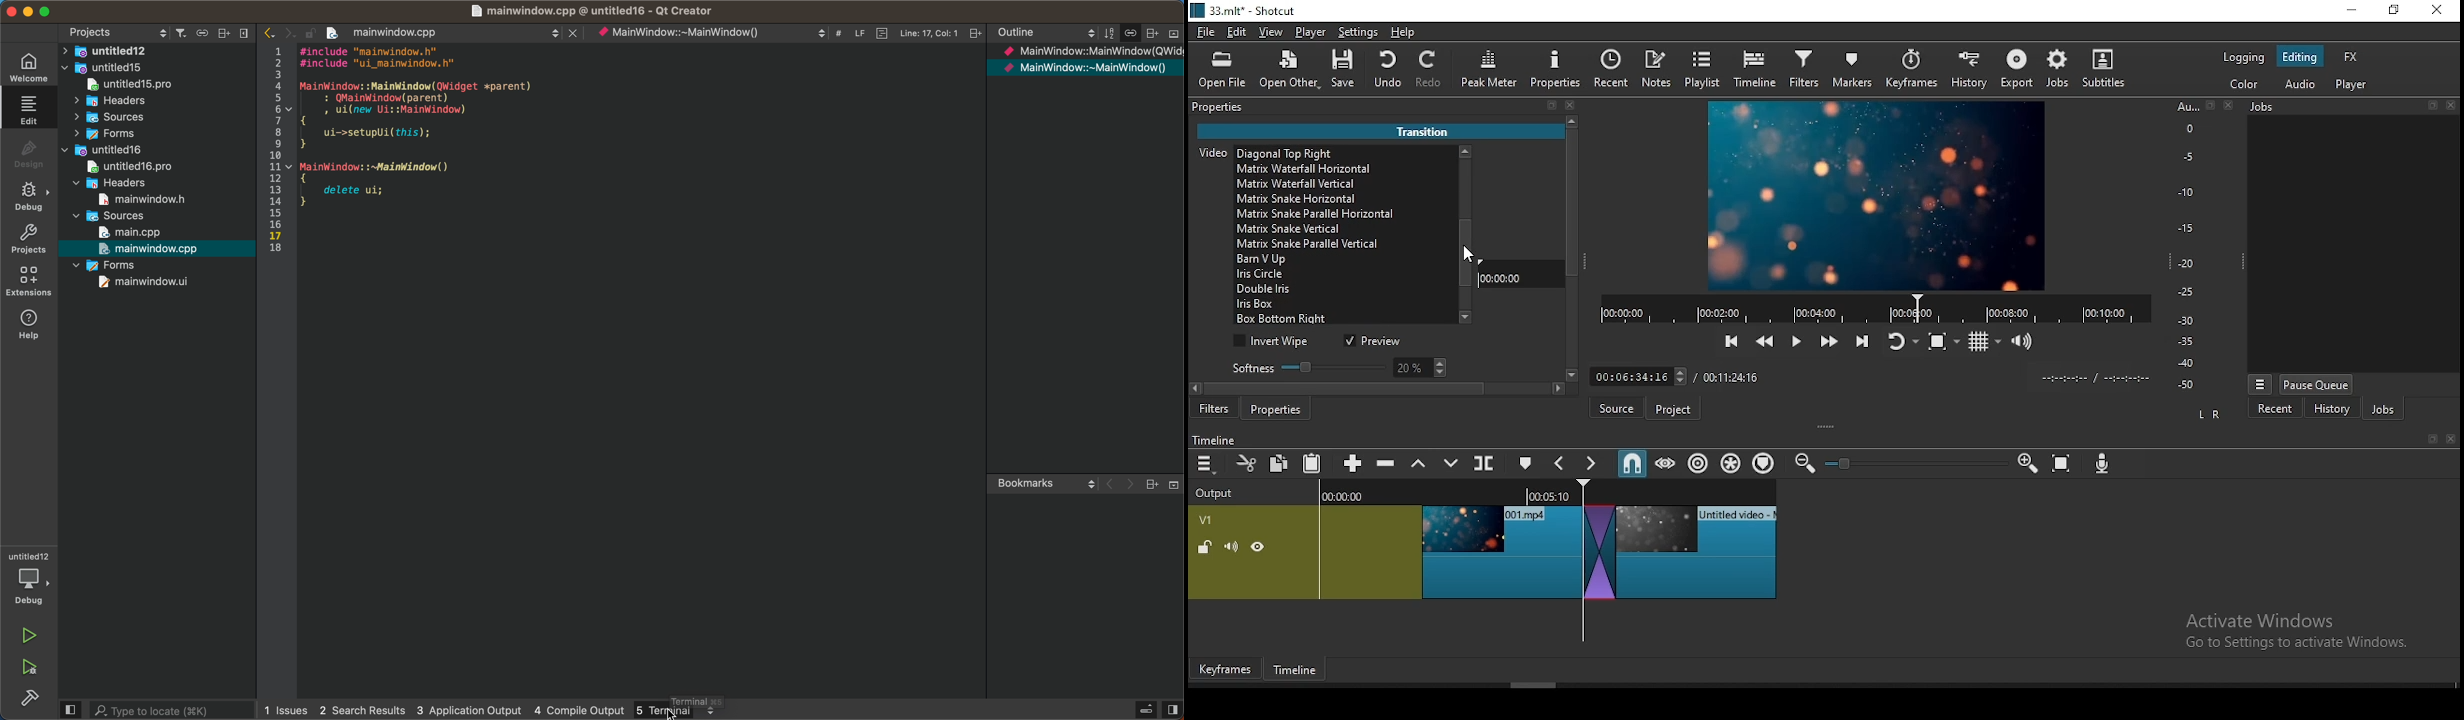 The height and width of the screenshot is (728, 2464). What do you see at coordinates (1432, 72) in the screenshot?
I see `redo` at bounding box center [1432, 72].